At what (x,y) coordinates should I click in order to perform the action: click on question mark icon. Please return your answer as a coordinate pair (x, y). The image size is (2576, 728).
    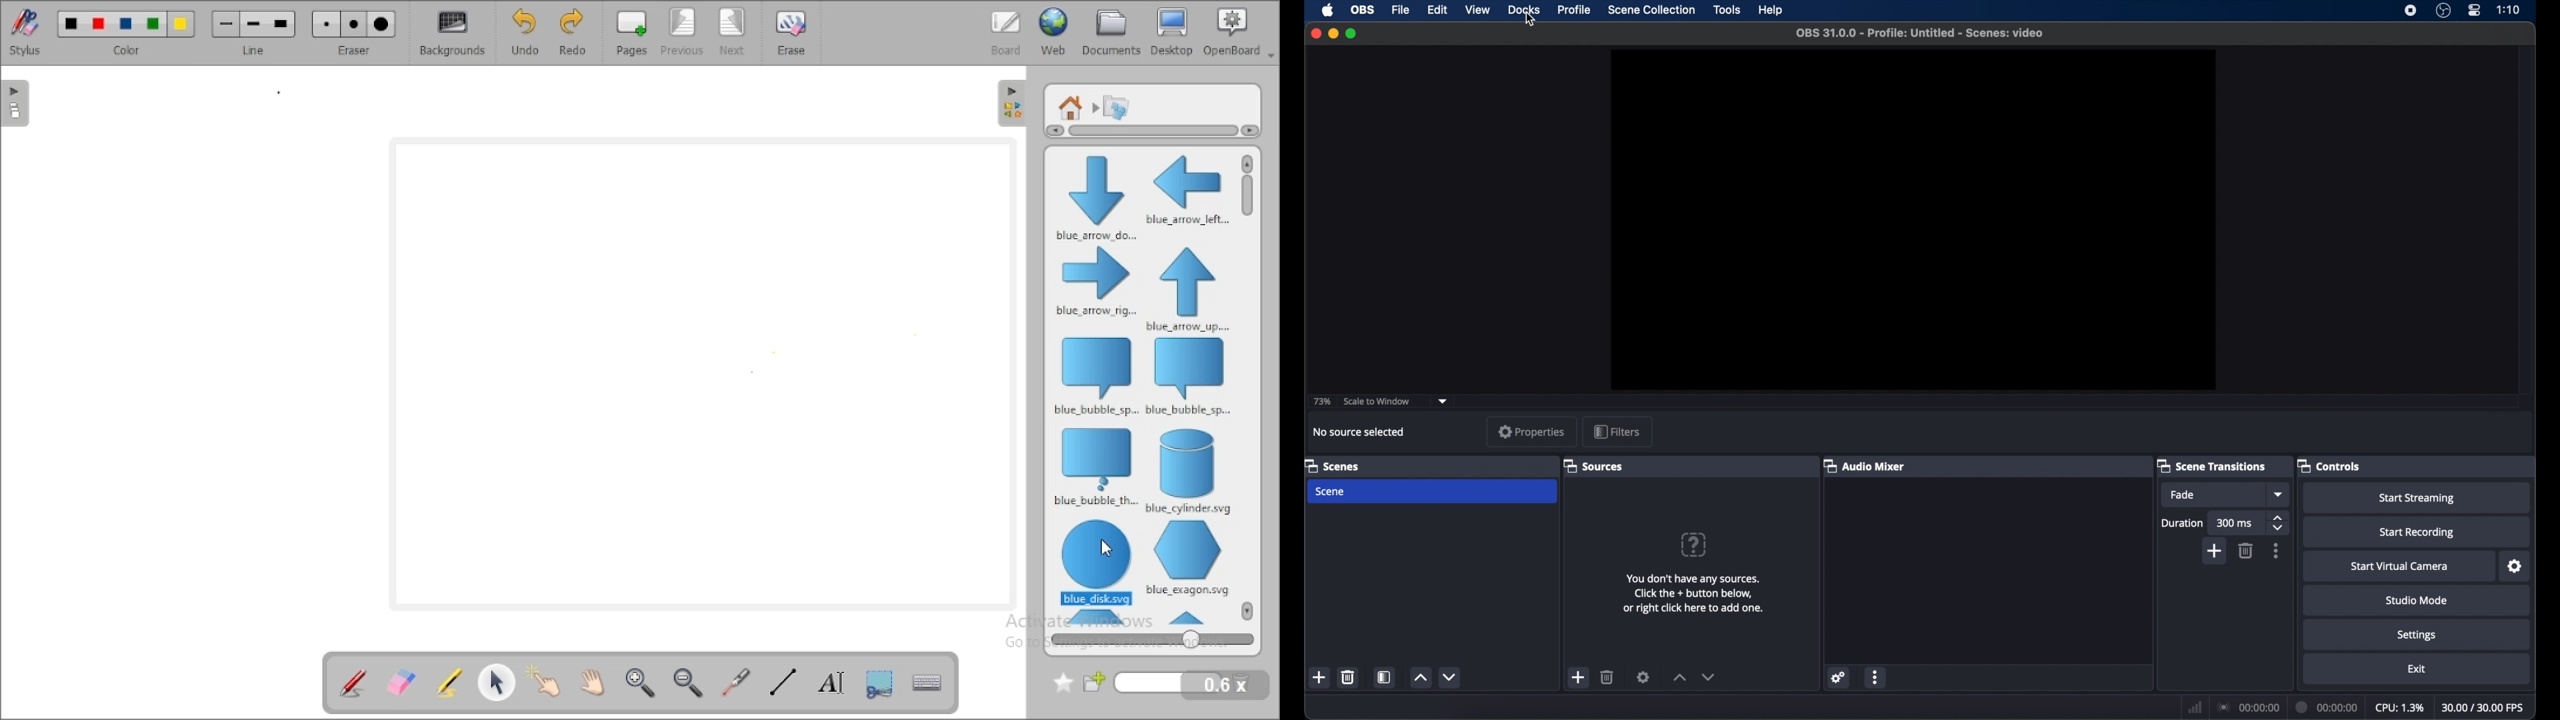
    Looking at the image, I should click on (1693, 545).